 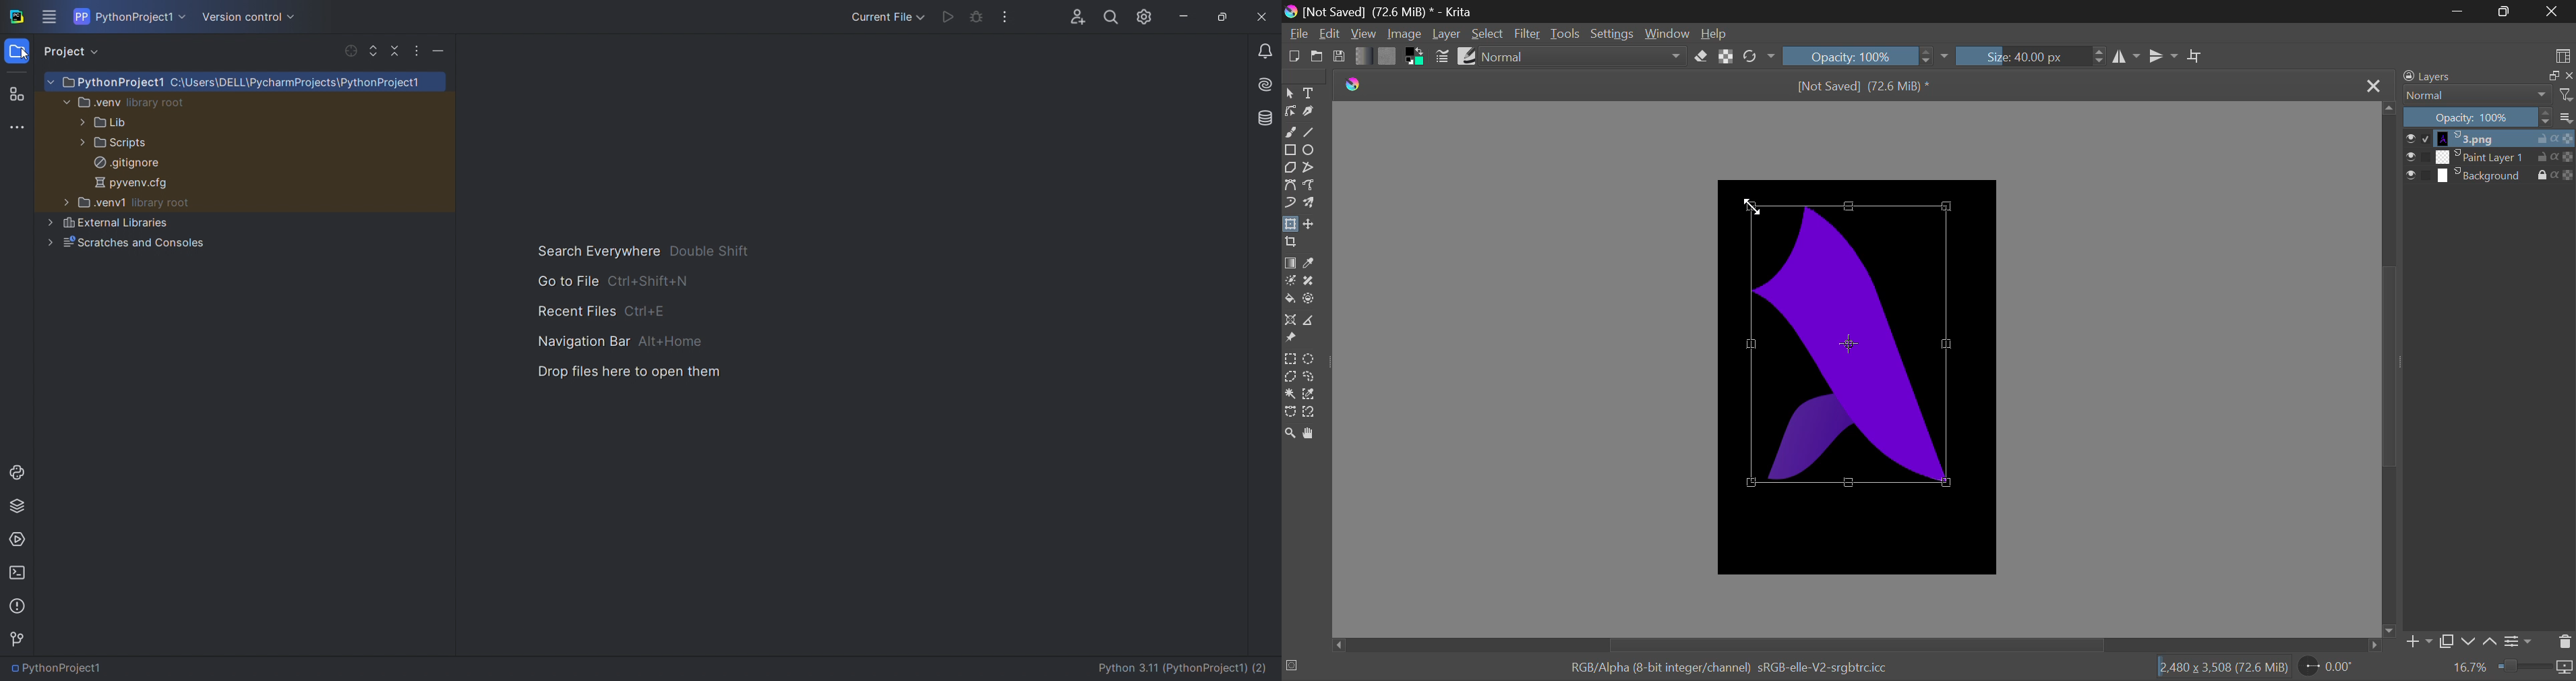 I want to click on Rectangle, so click(x=1292, y=150).